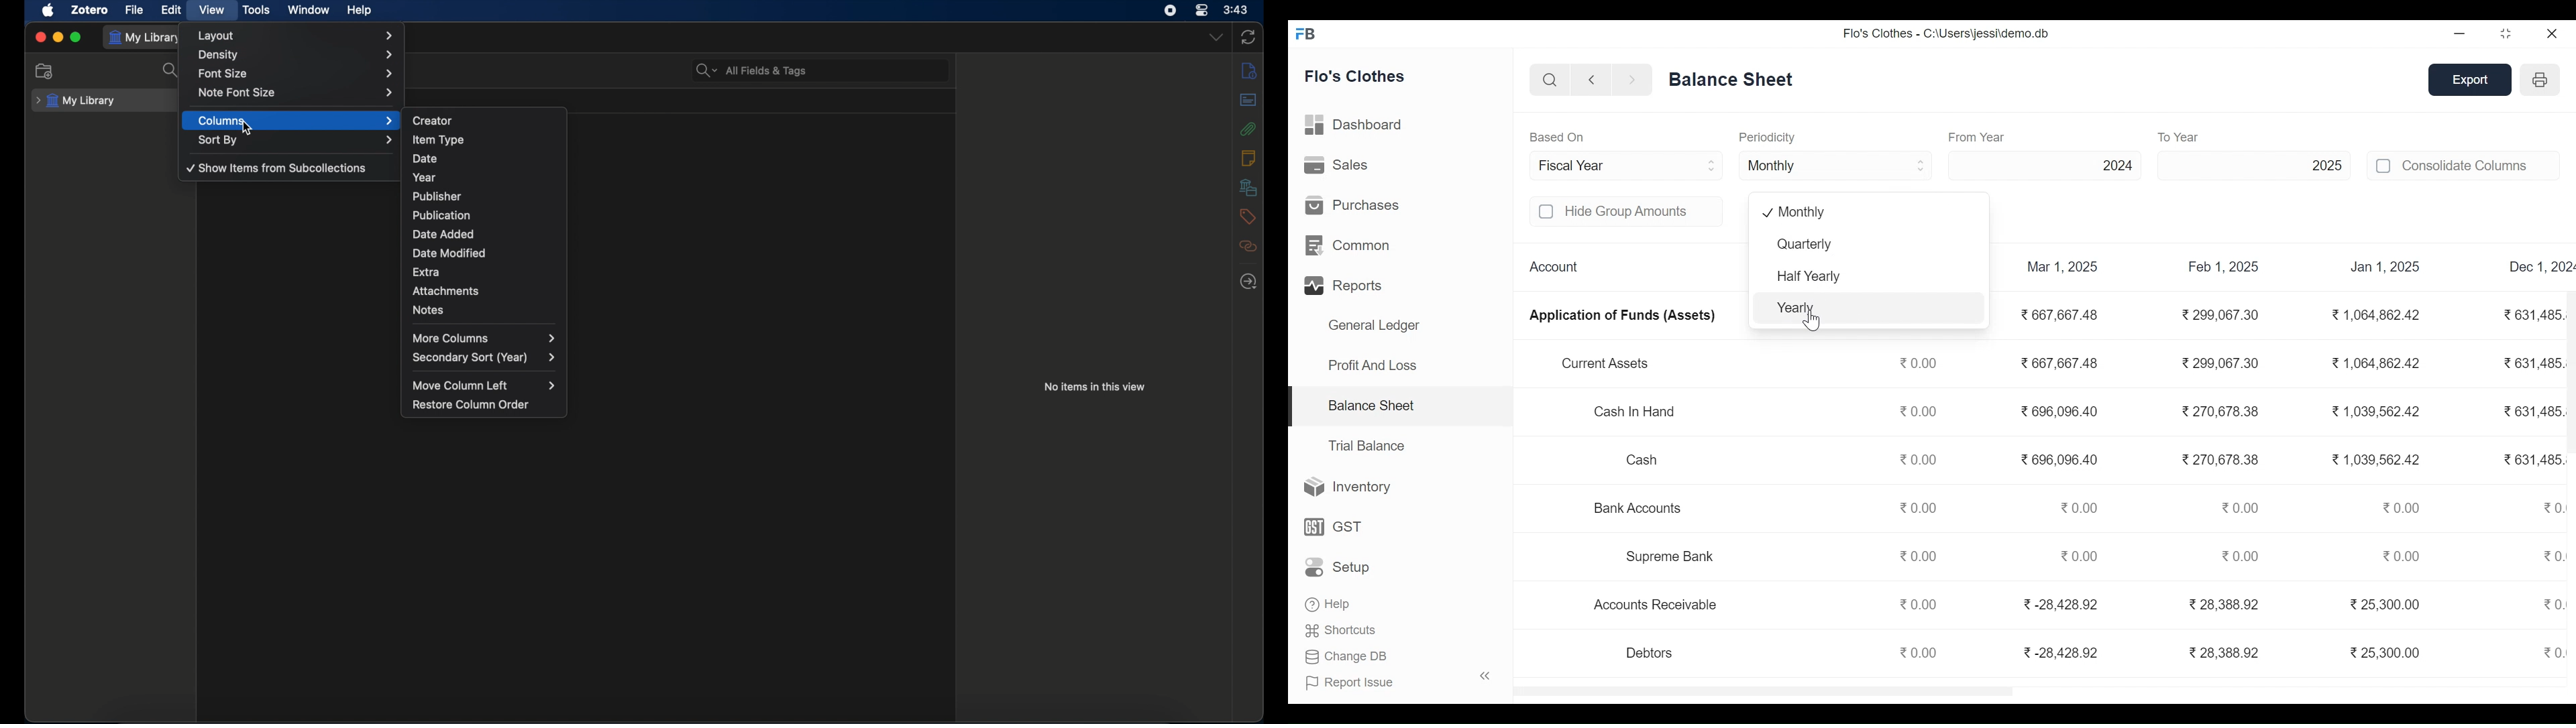  What do you see at coordinates (1867, 246) in the screenshot?
I see `Quarterly` at bounding box center [1867, 246].